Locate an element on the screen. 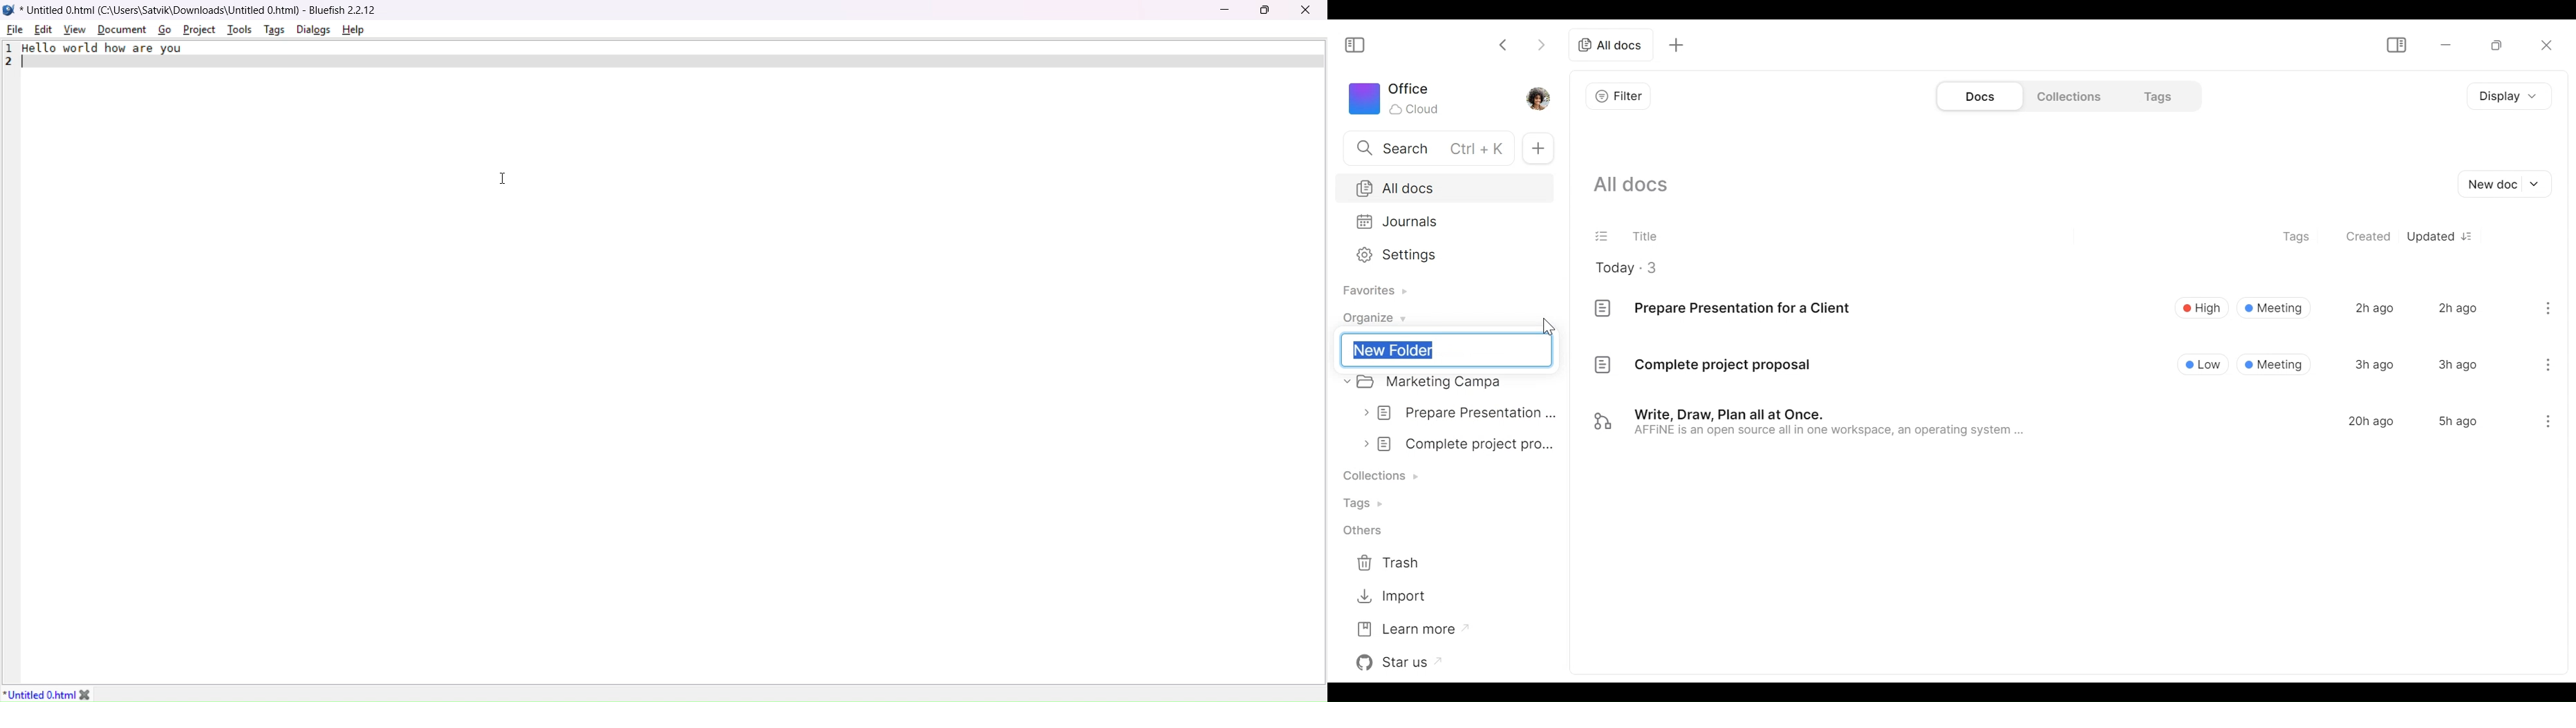  Show/Hide Sidebar is located at coordinates (1355, 46).